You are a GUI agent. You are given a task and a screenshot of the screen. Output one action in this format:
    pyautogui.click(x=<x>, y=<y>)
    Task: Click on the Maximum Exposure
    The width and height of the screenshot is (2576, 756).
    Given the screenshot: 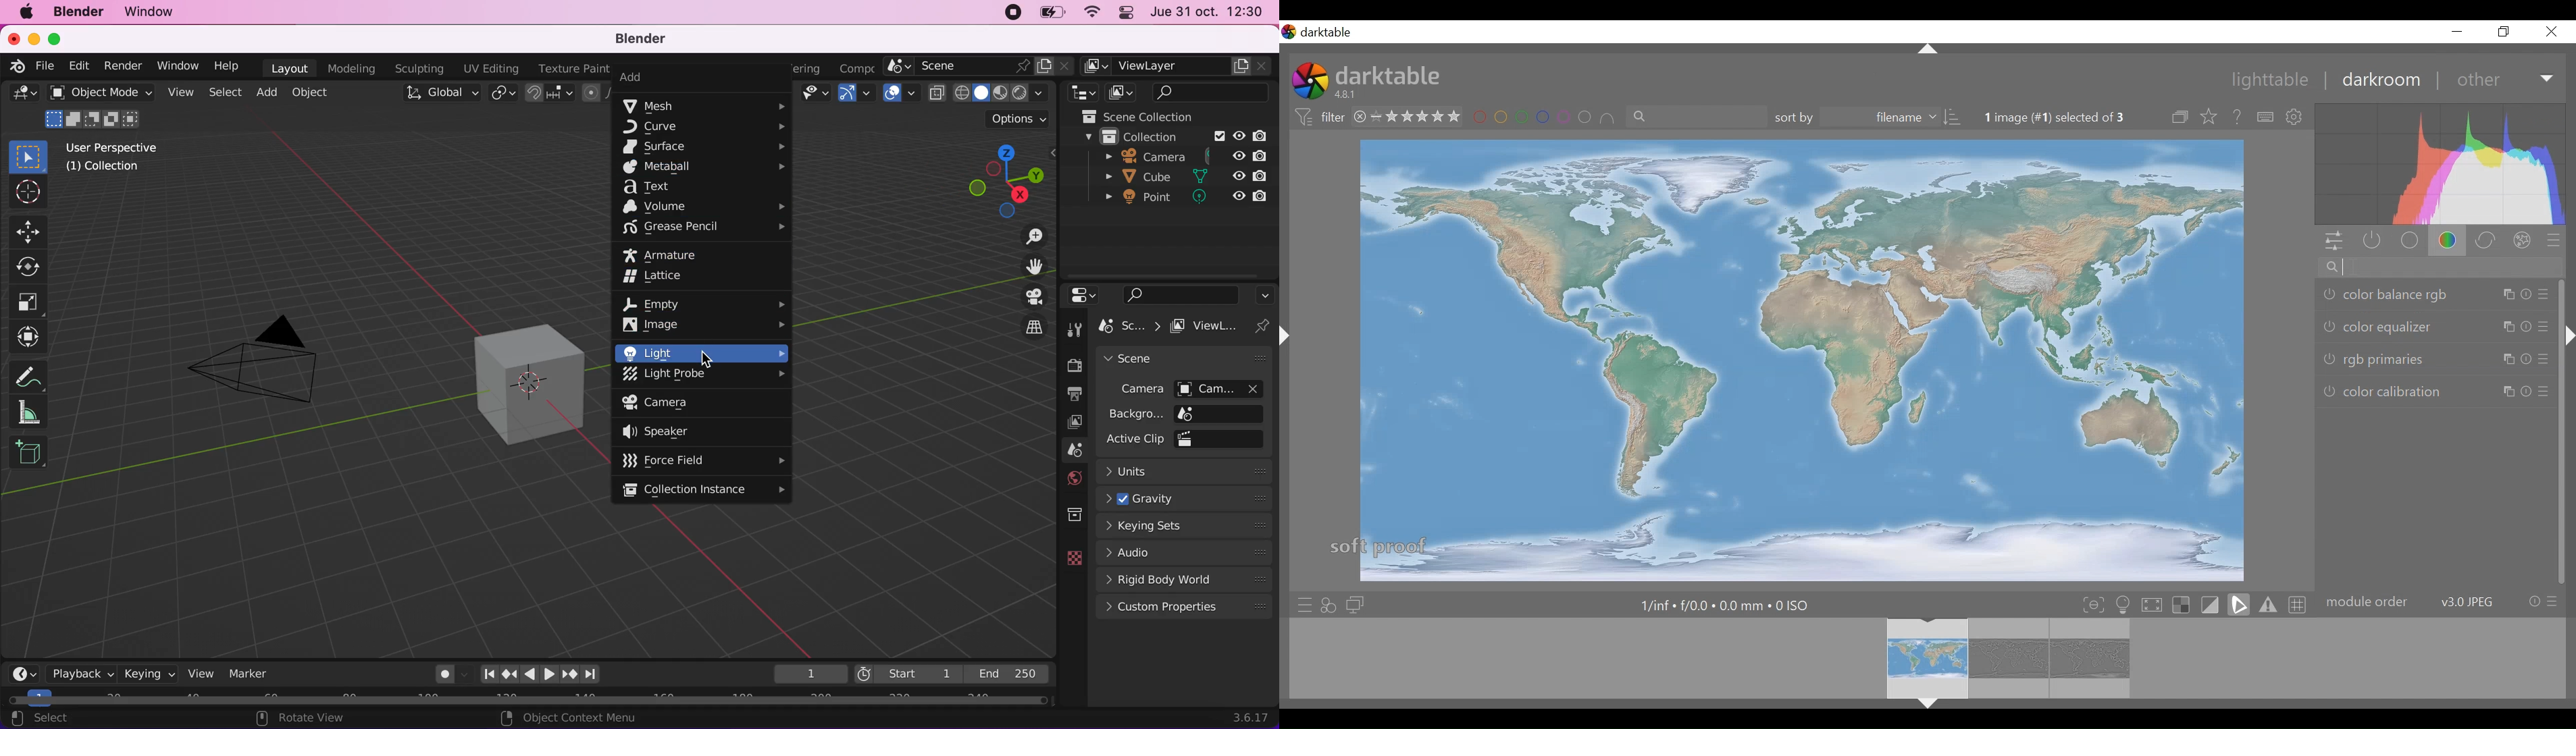 What is the action you would take?
    pyautogui.click(x=1726, y=605)
    